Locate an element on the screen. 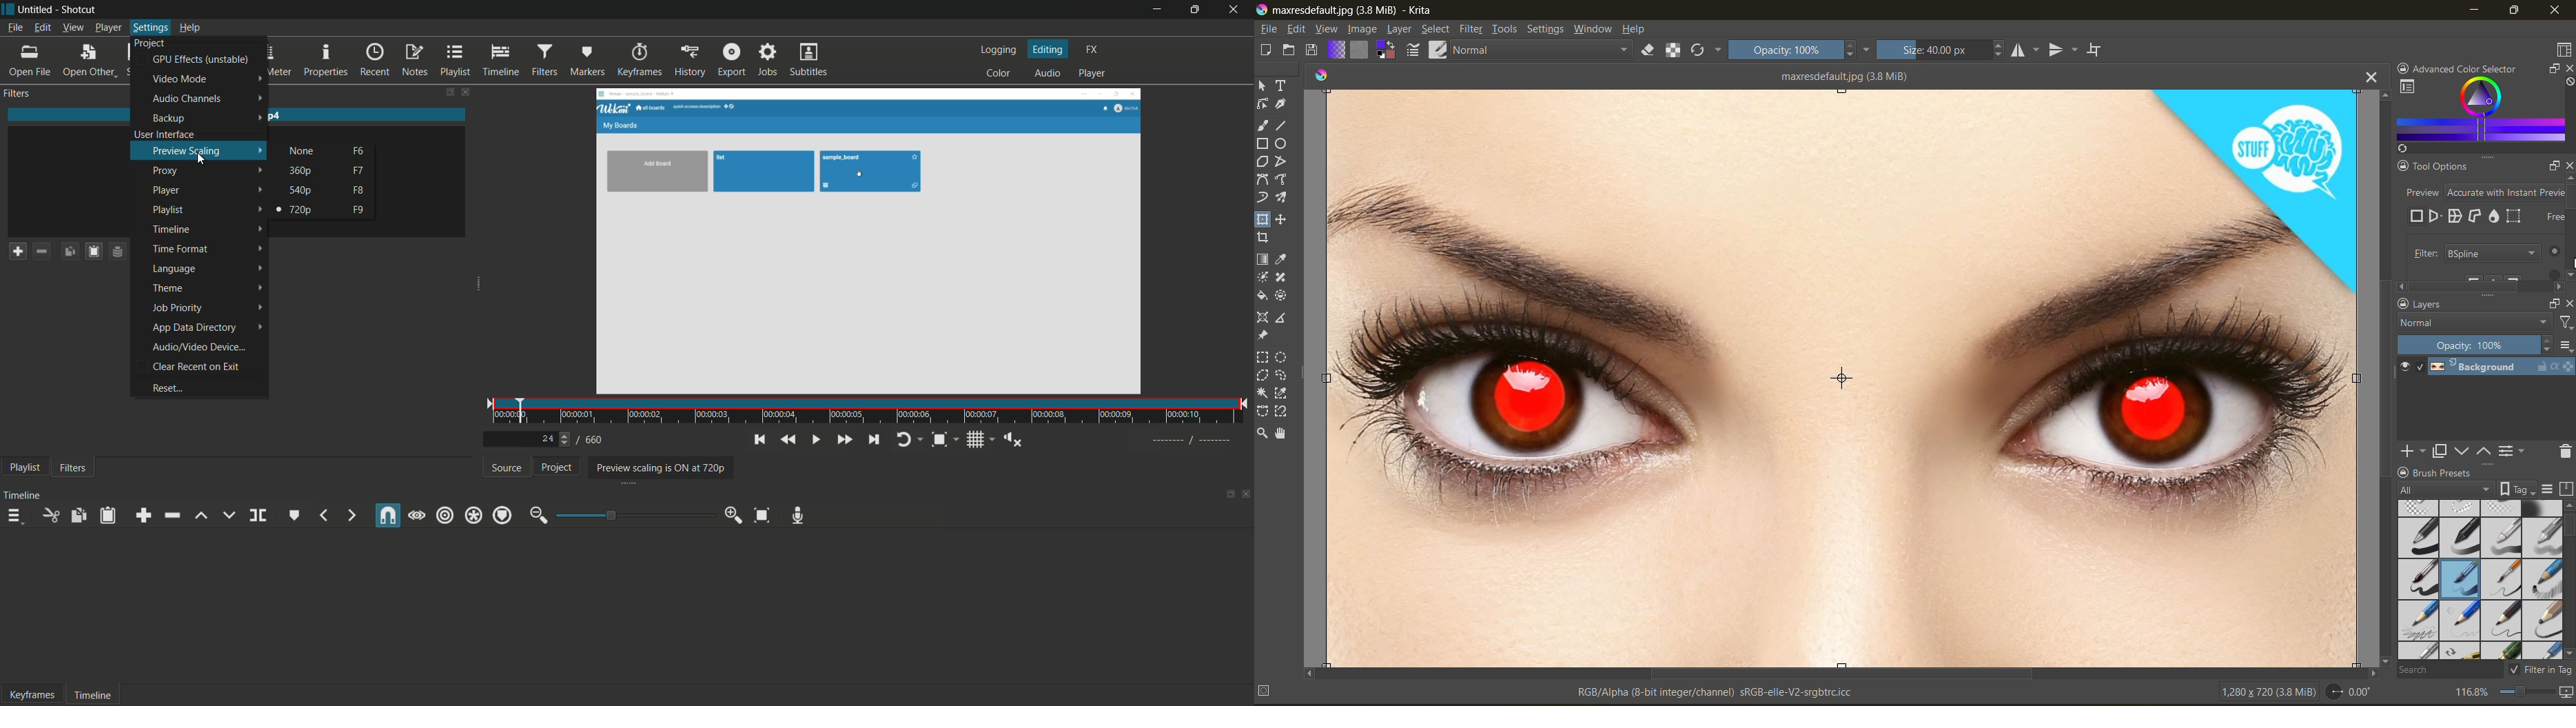 Image resolution: width=2576 pixels, height=728 pixels. advanced color selector is located at coordinates (2480, 111).